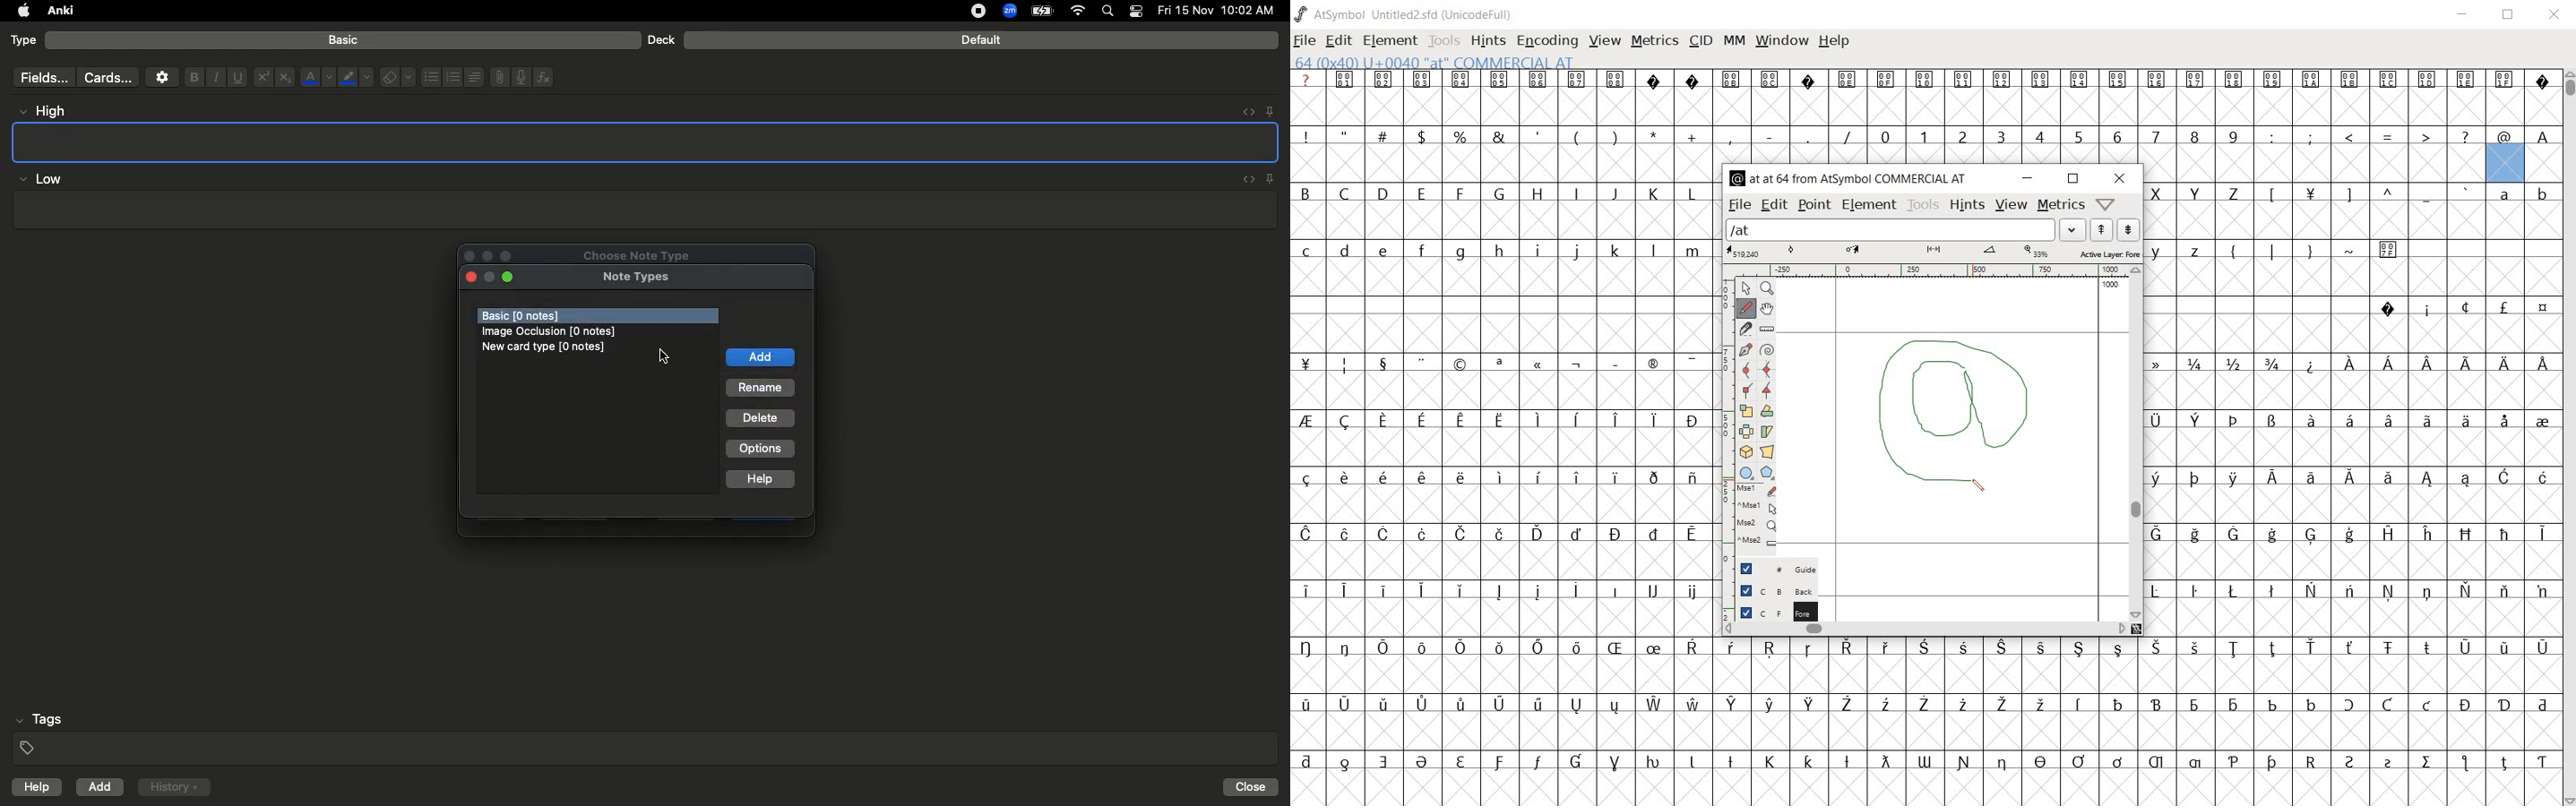 This screenshot has height=812, width=2576. I want to click on METRICS, so click(1654, 41).